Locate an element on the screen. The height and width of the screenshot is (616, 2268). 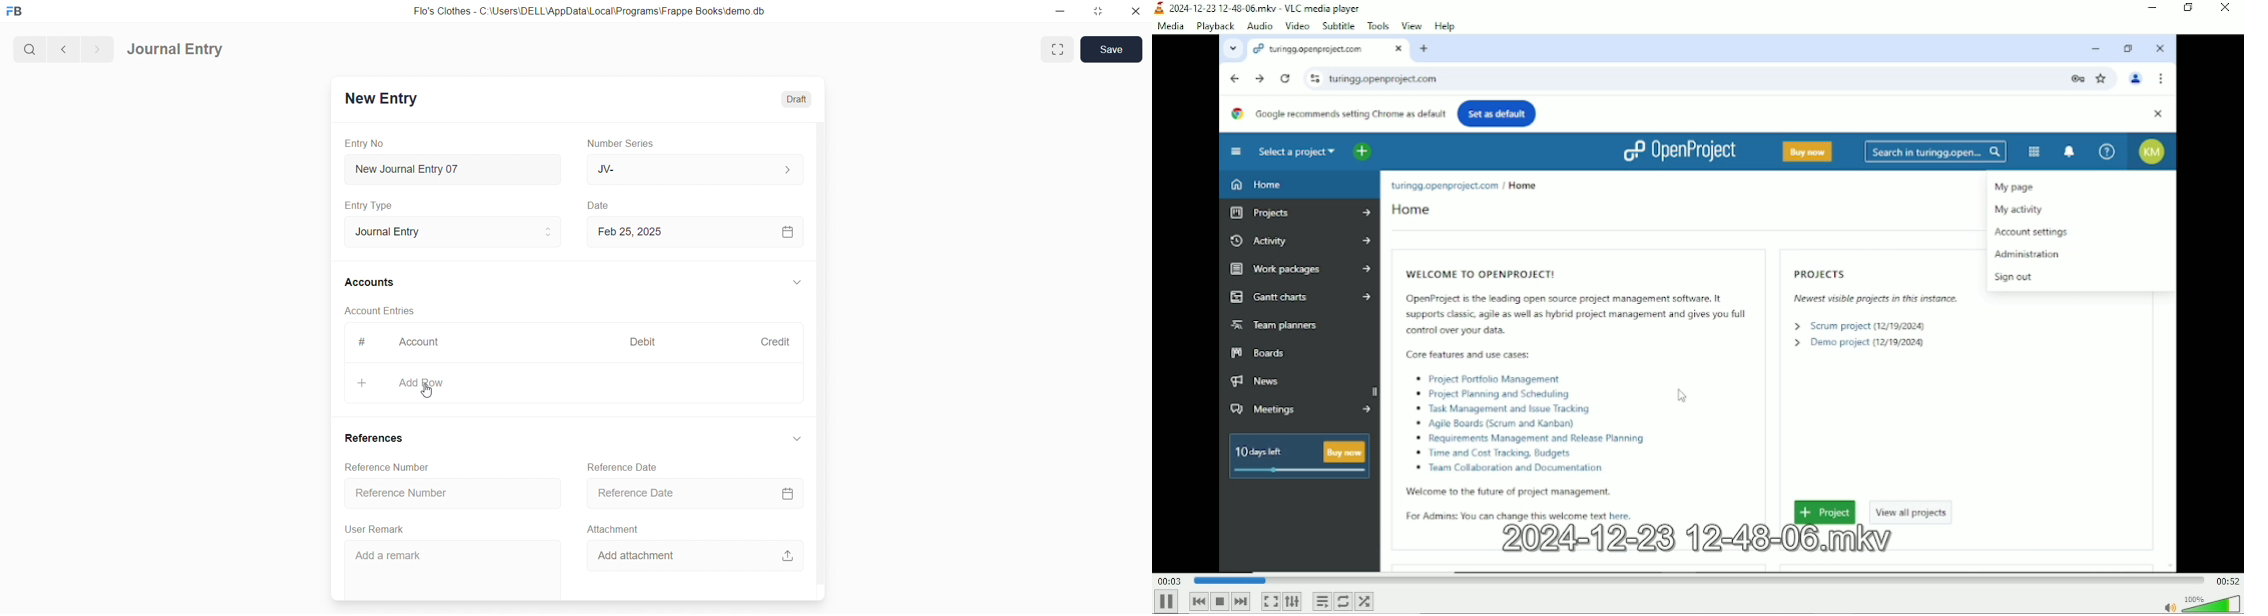
Reference Number is located at coordinates (452, 495).